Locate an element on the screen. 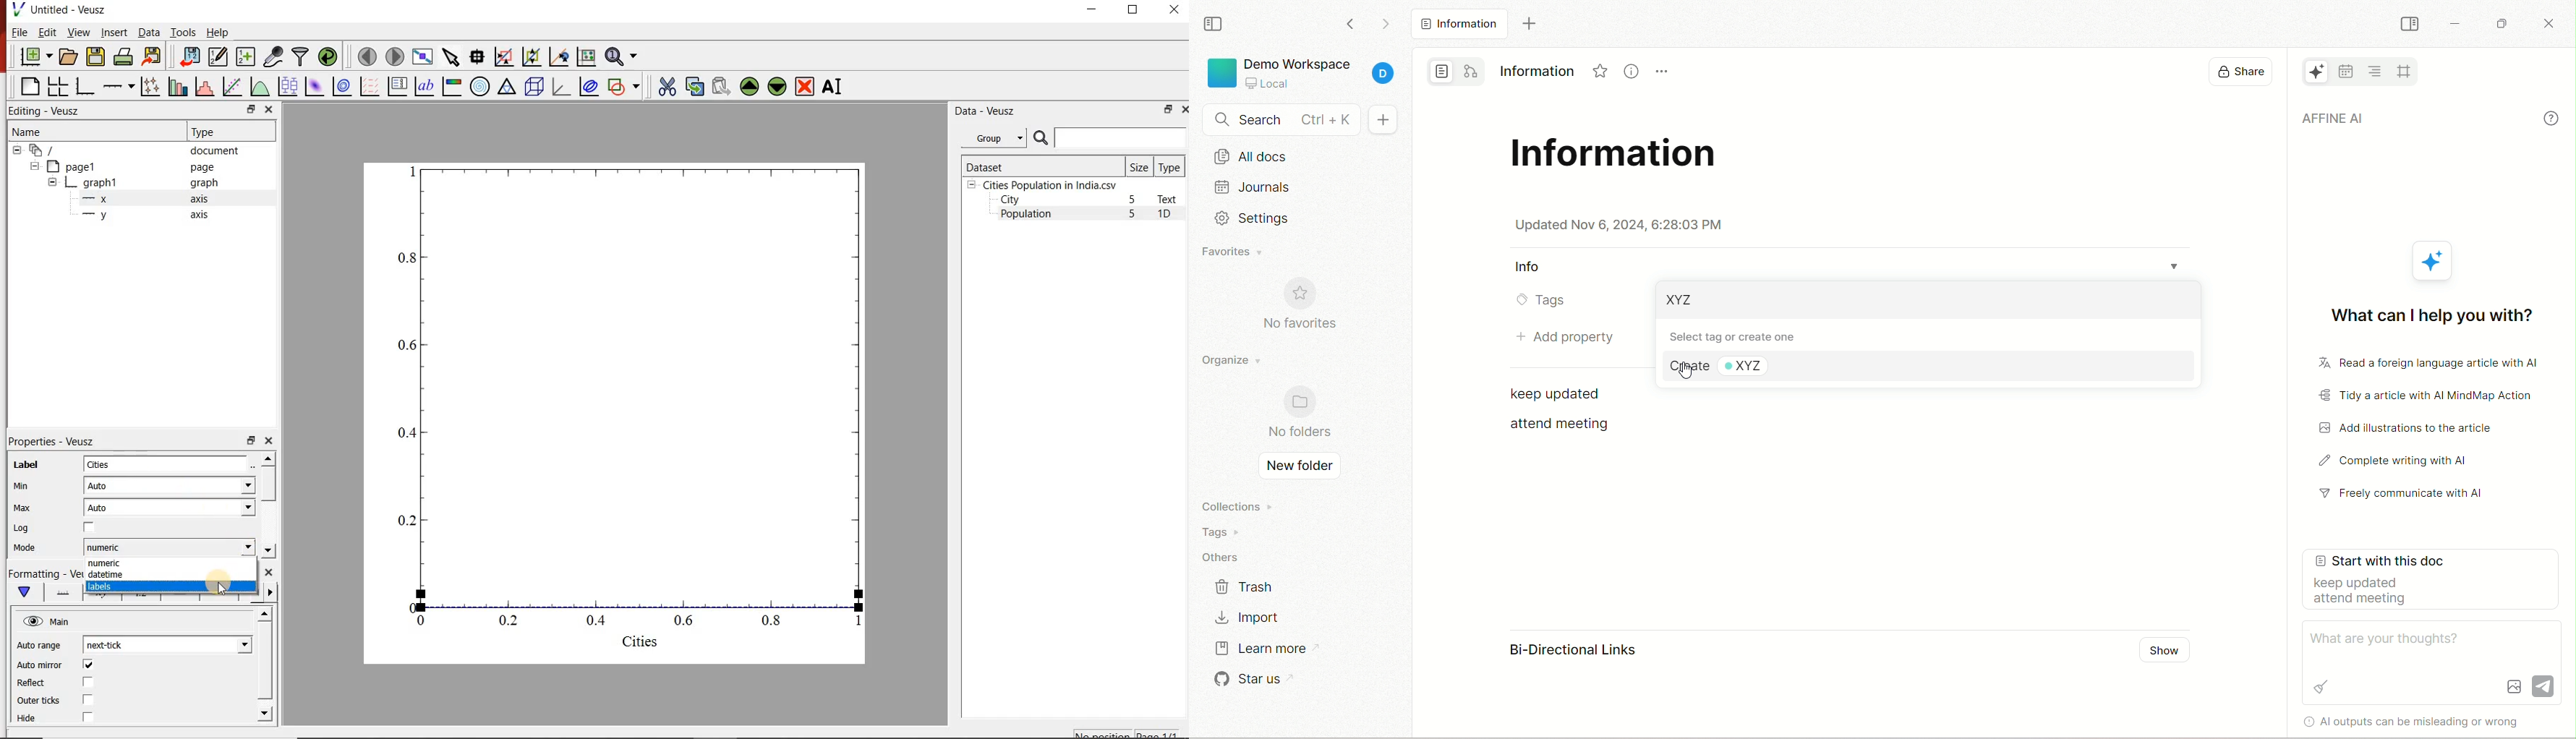 The width and height of the screenshot is (2576, 756). freely communicate with AI is located at coordinates (2409, 497).